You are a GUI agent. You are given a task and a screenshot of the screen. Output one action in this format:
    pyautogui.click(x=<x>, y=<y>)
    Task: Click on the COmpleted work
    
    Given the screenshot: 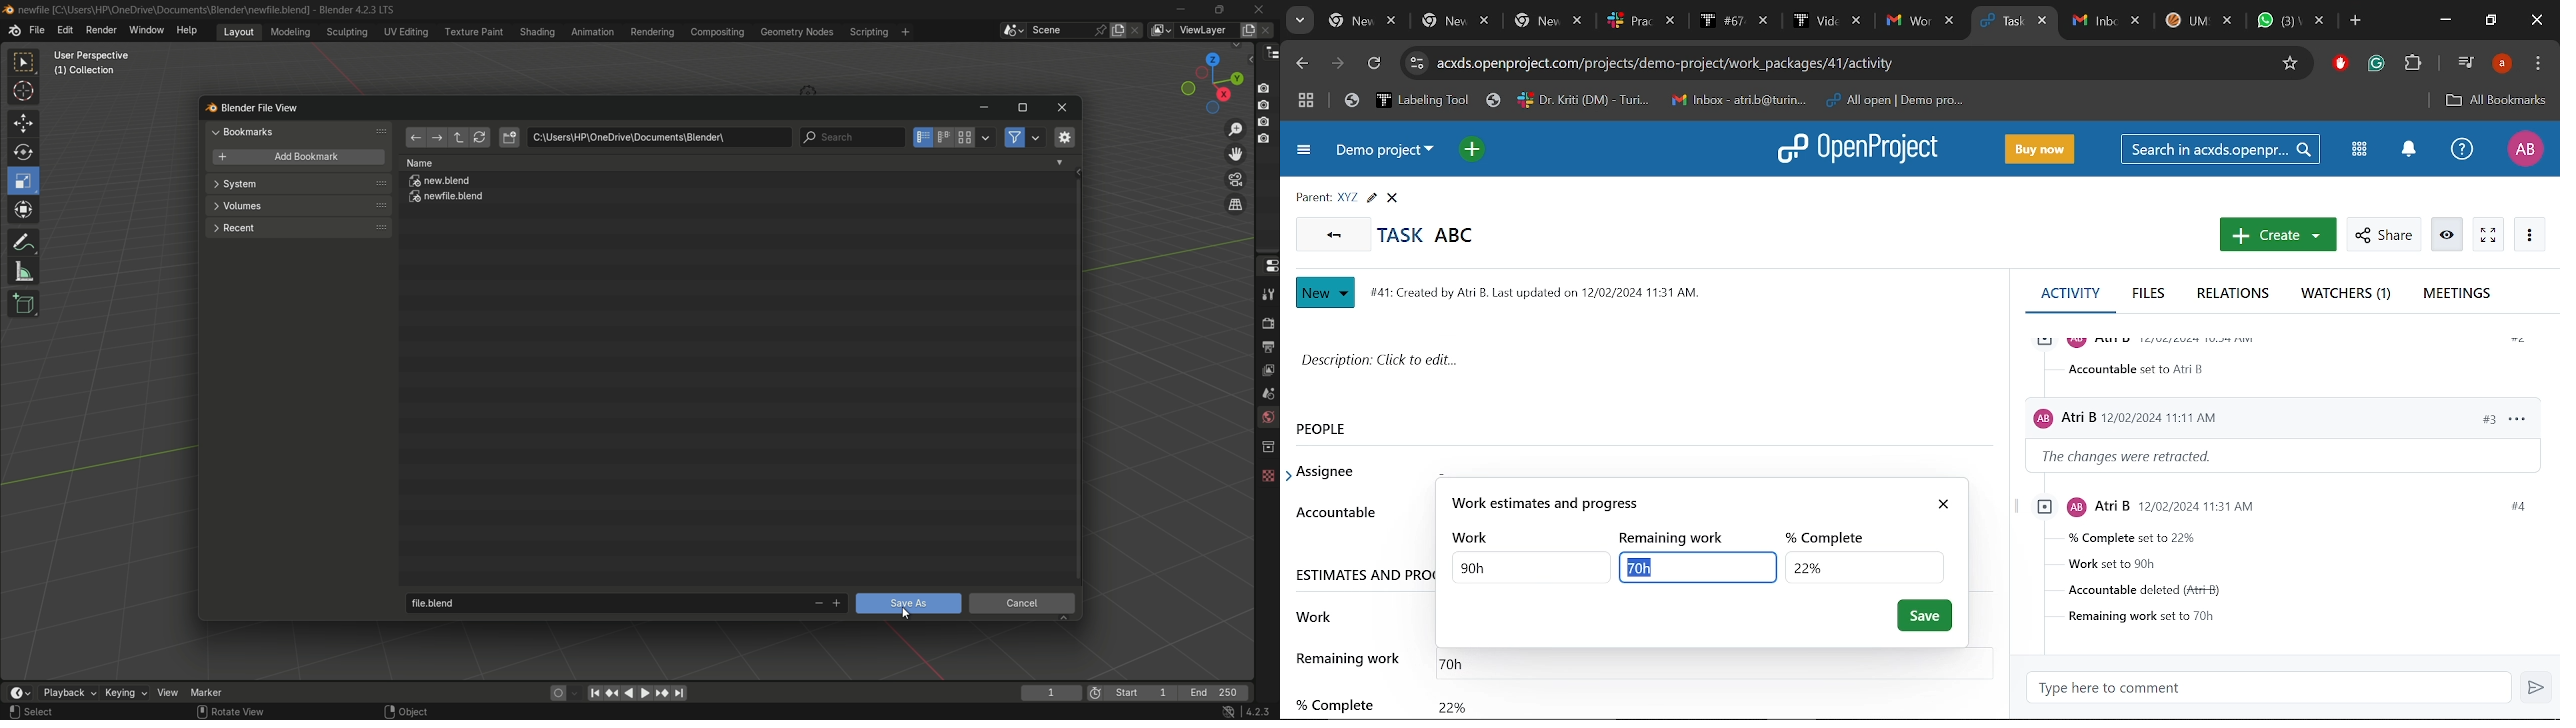 What is the action you would take?
    pyautogui.click(x=1863, y=566)
    